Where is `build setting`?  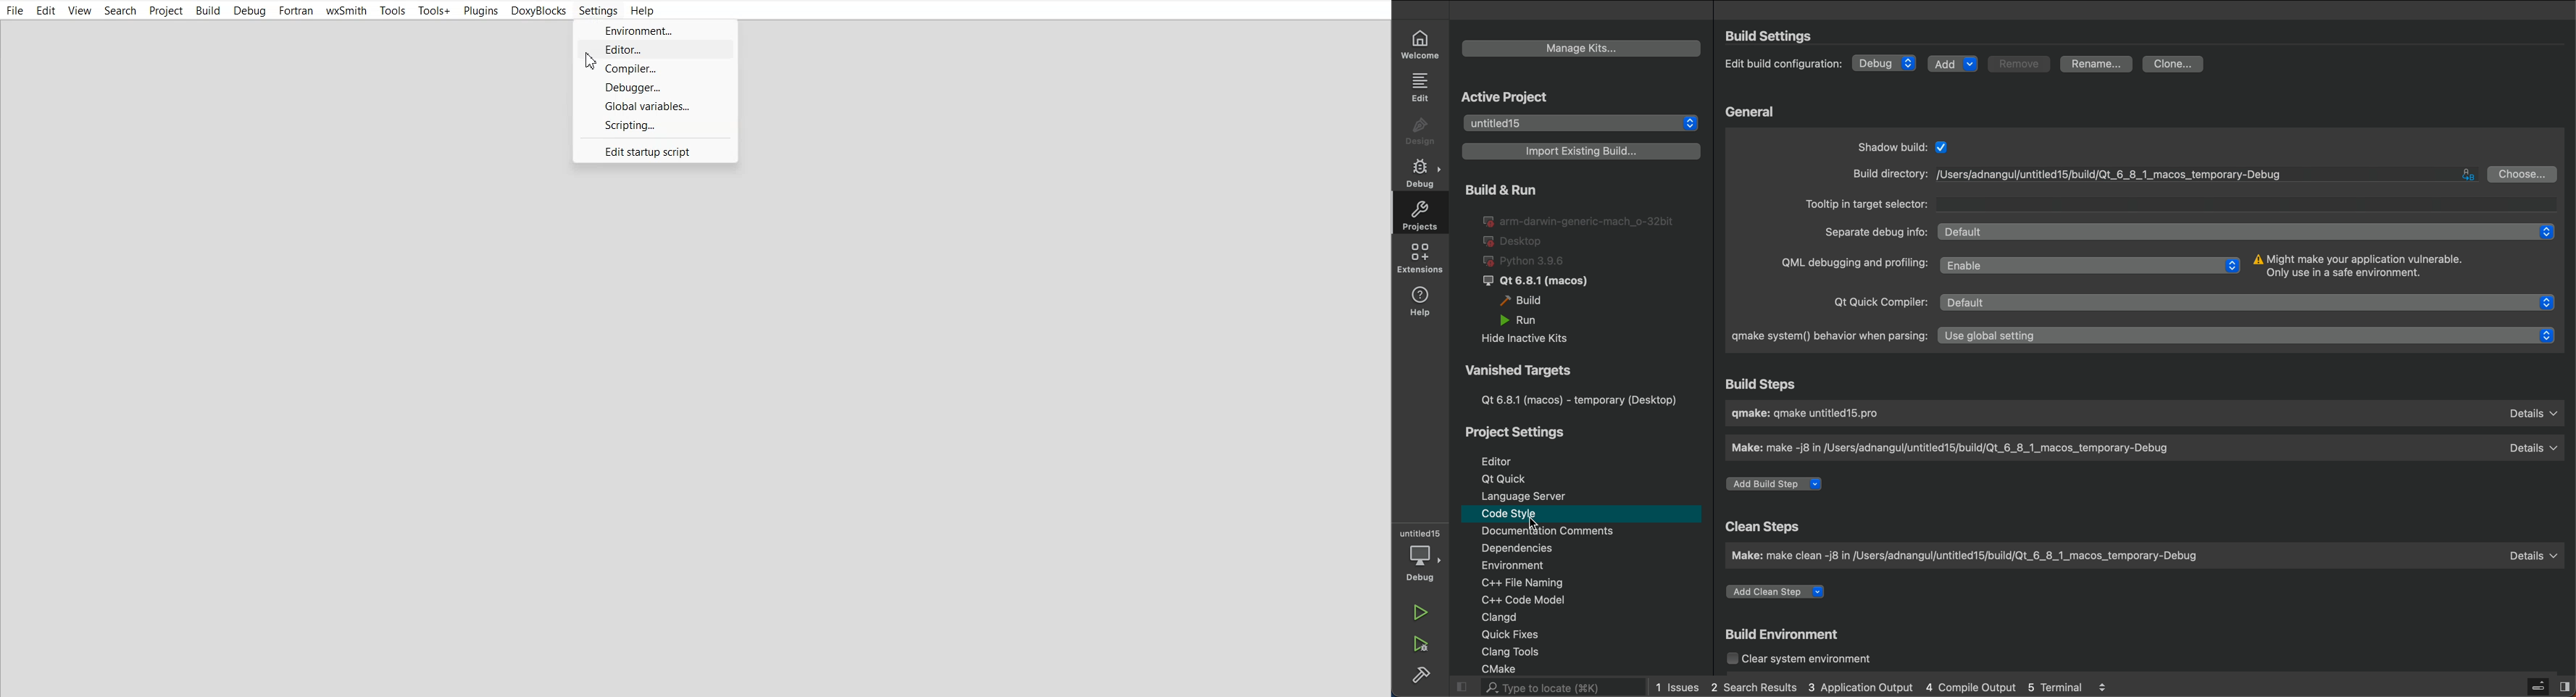
build setting is located at coordinates (1777, 35).